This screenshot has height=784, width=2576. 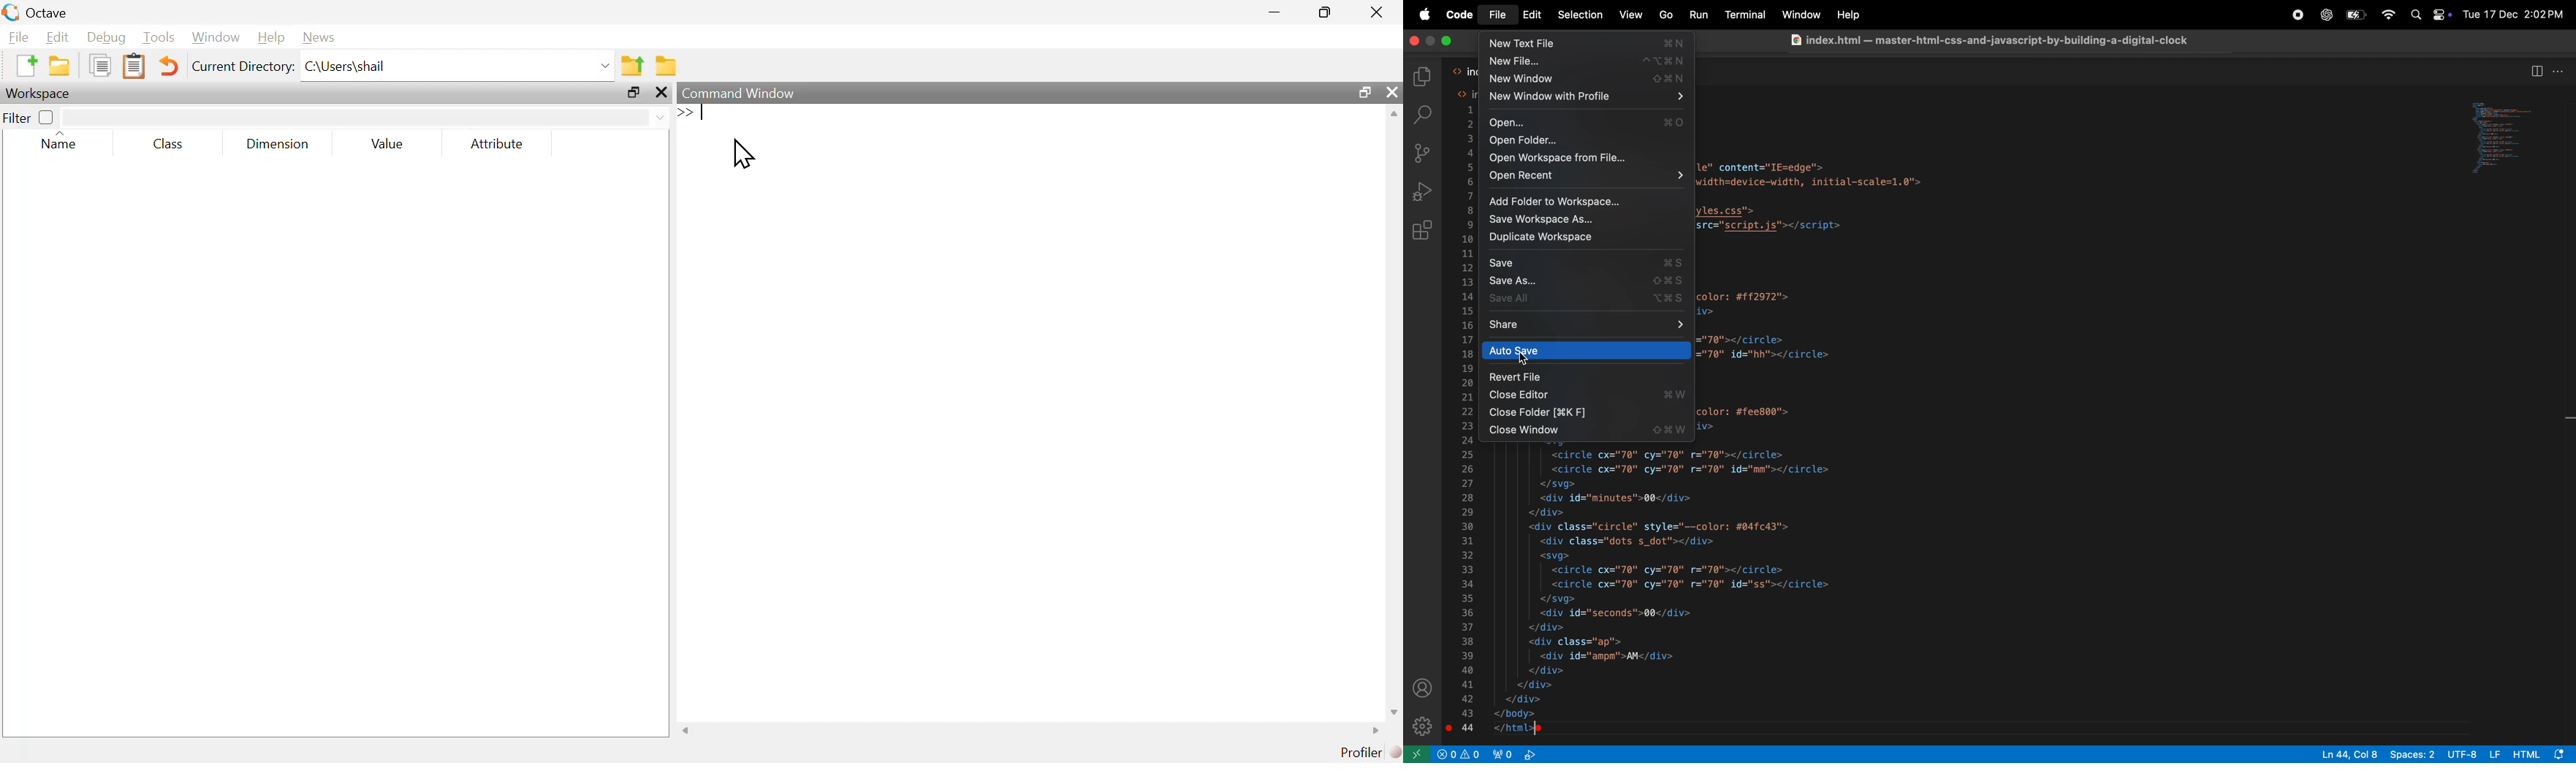 I want to click on go, so click(x=1667, y=15).